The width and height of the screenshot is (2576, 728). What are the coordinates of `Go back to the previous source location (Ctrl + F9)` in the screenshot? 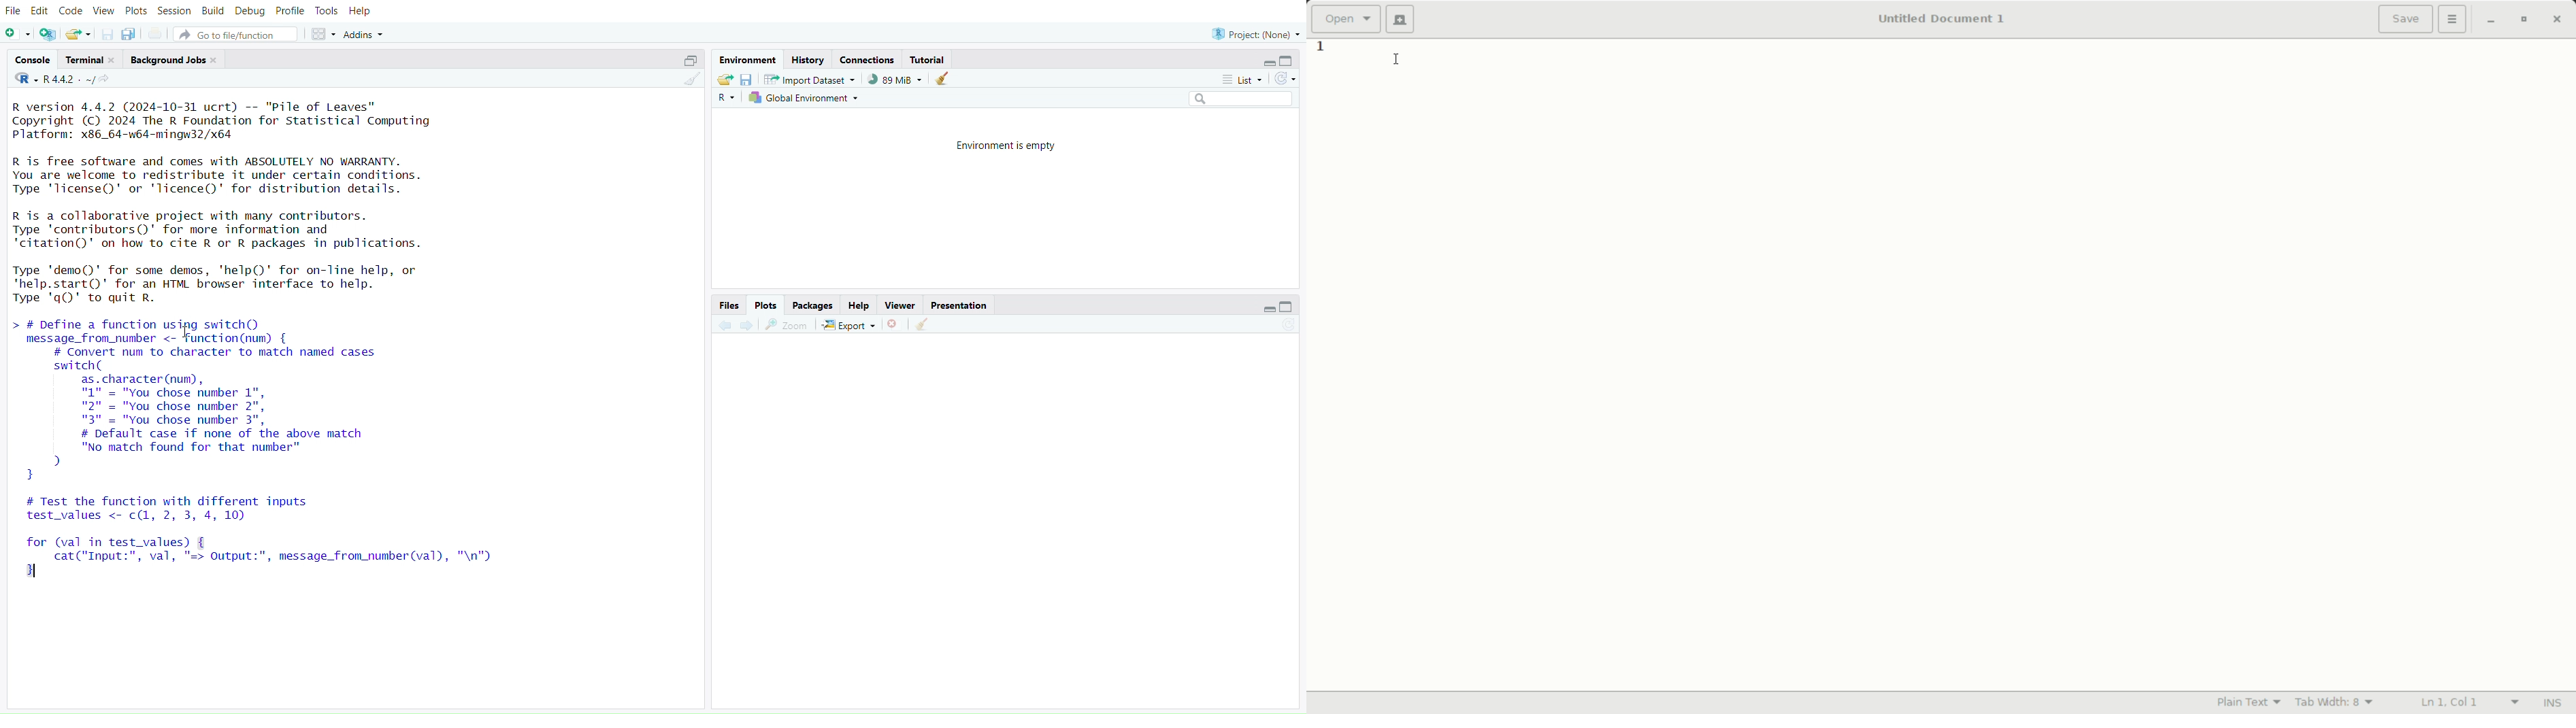 It's located at (724, 324).